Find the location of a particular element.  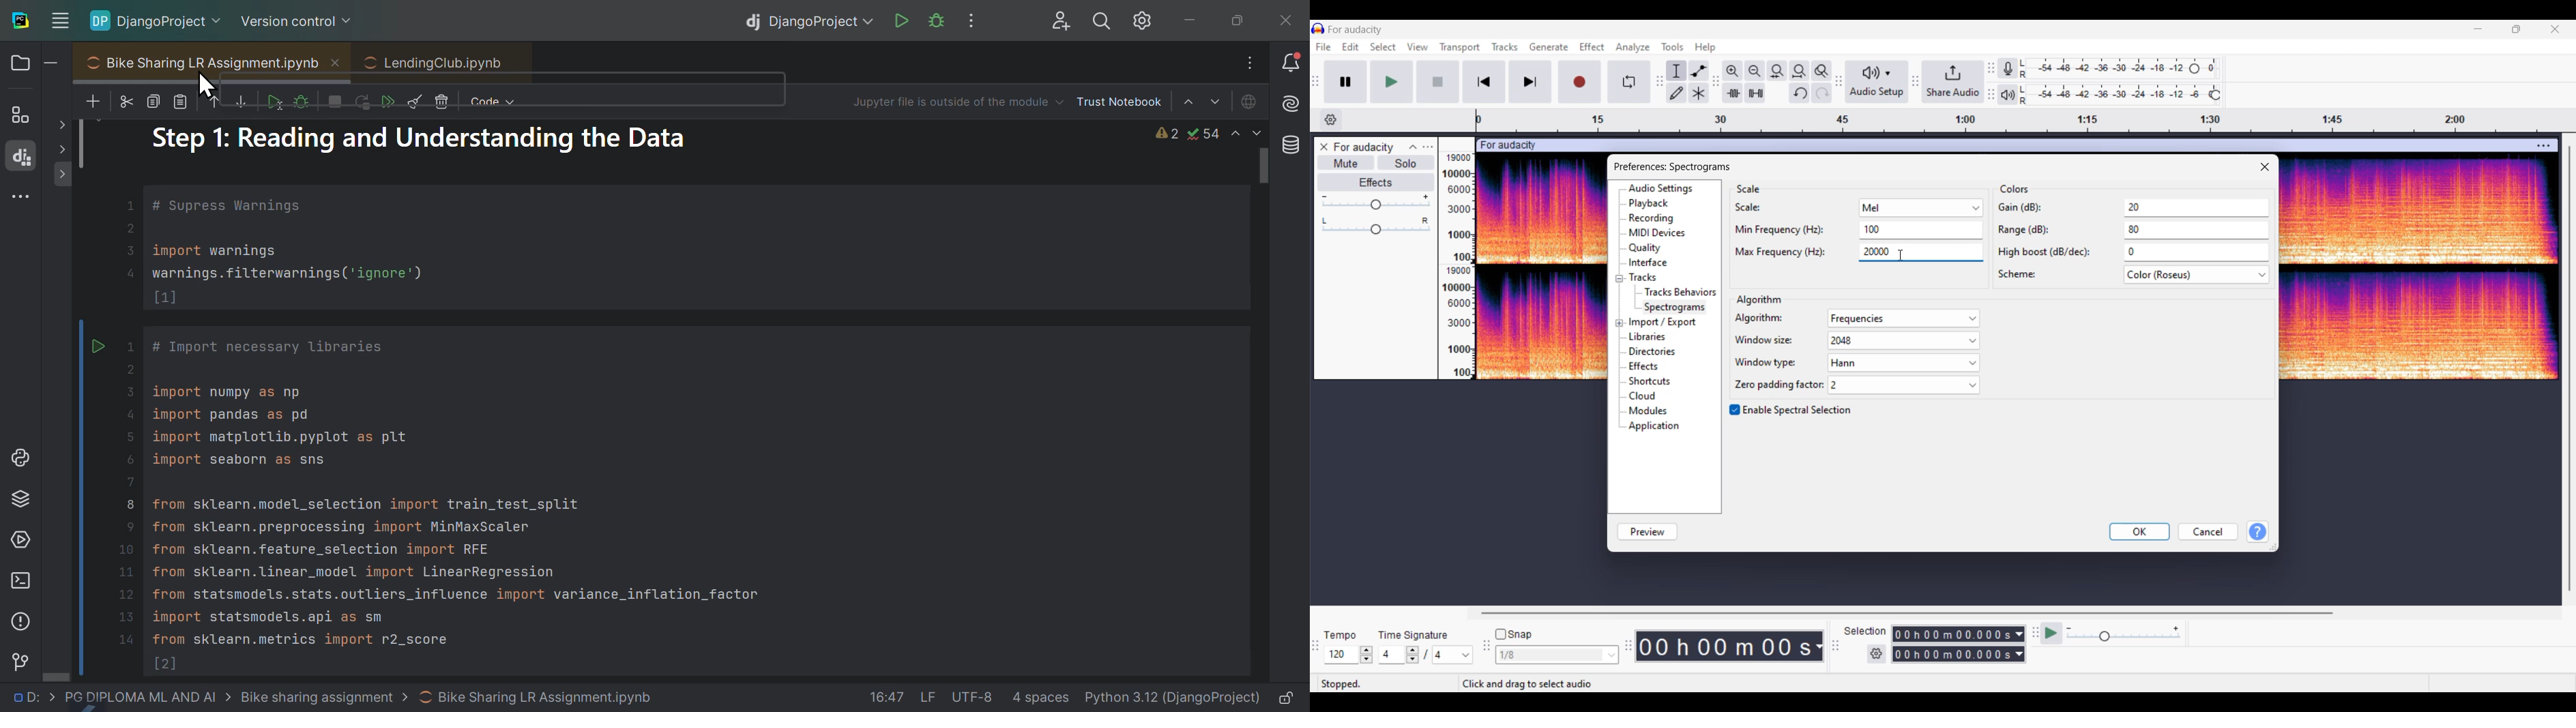

Select cell down is located at coordinates (1214, 104).